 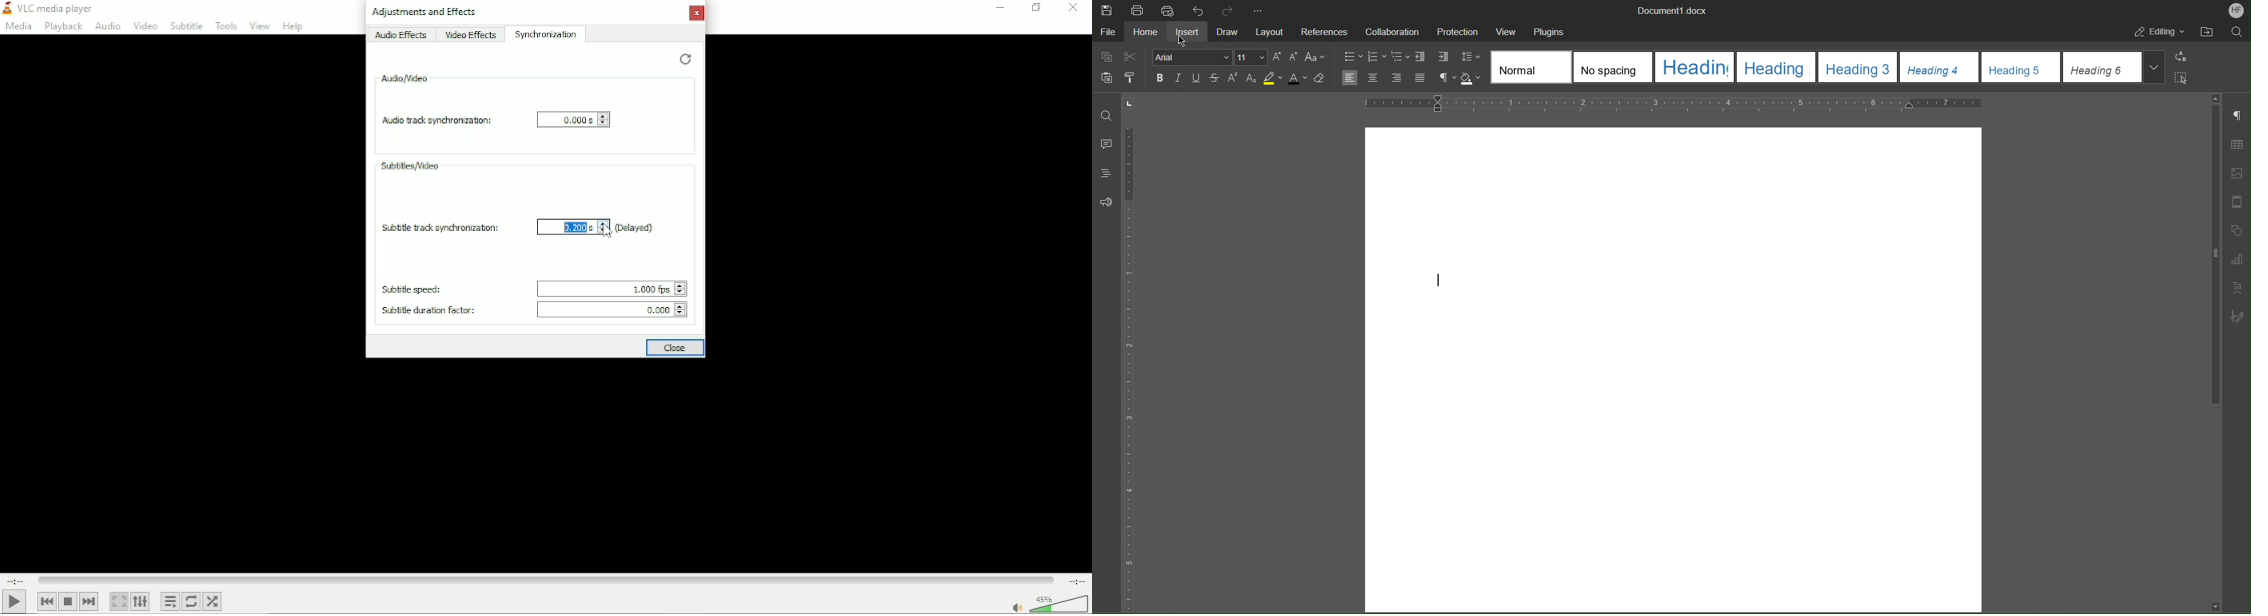 What do you see at coordinates (2115, 67) in the screenshot?
I see `Heading 6` at bounding box center [2115, 67].